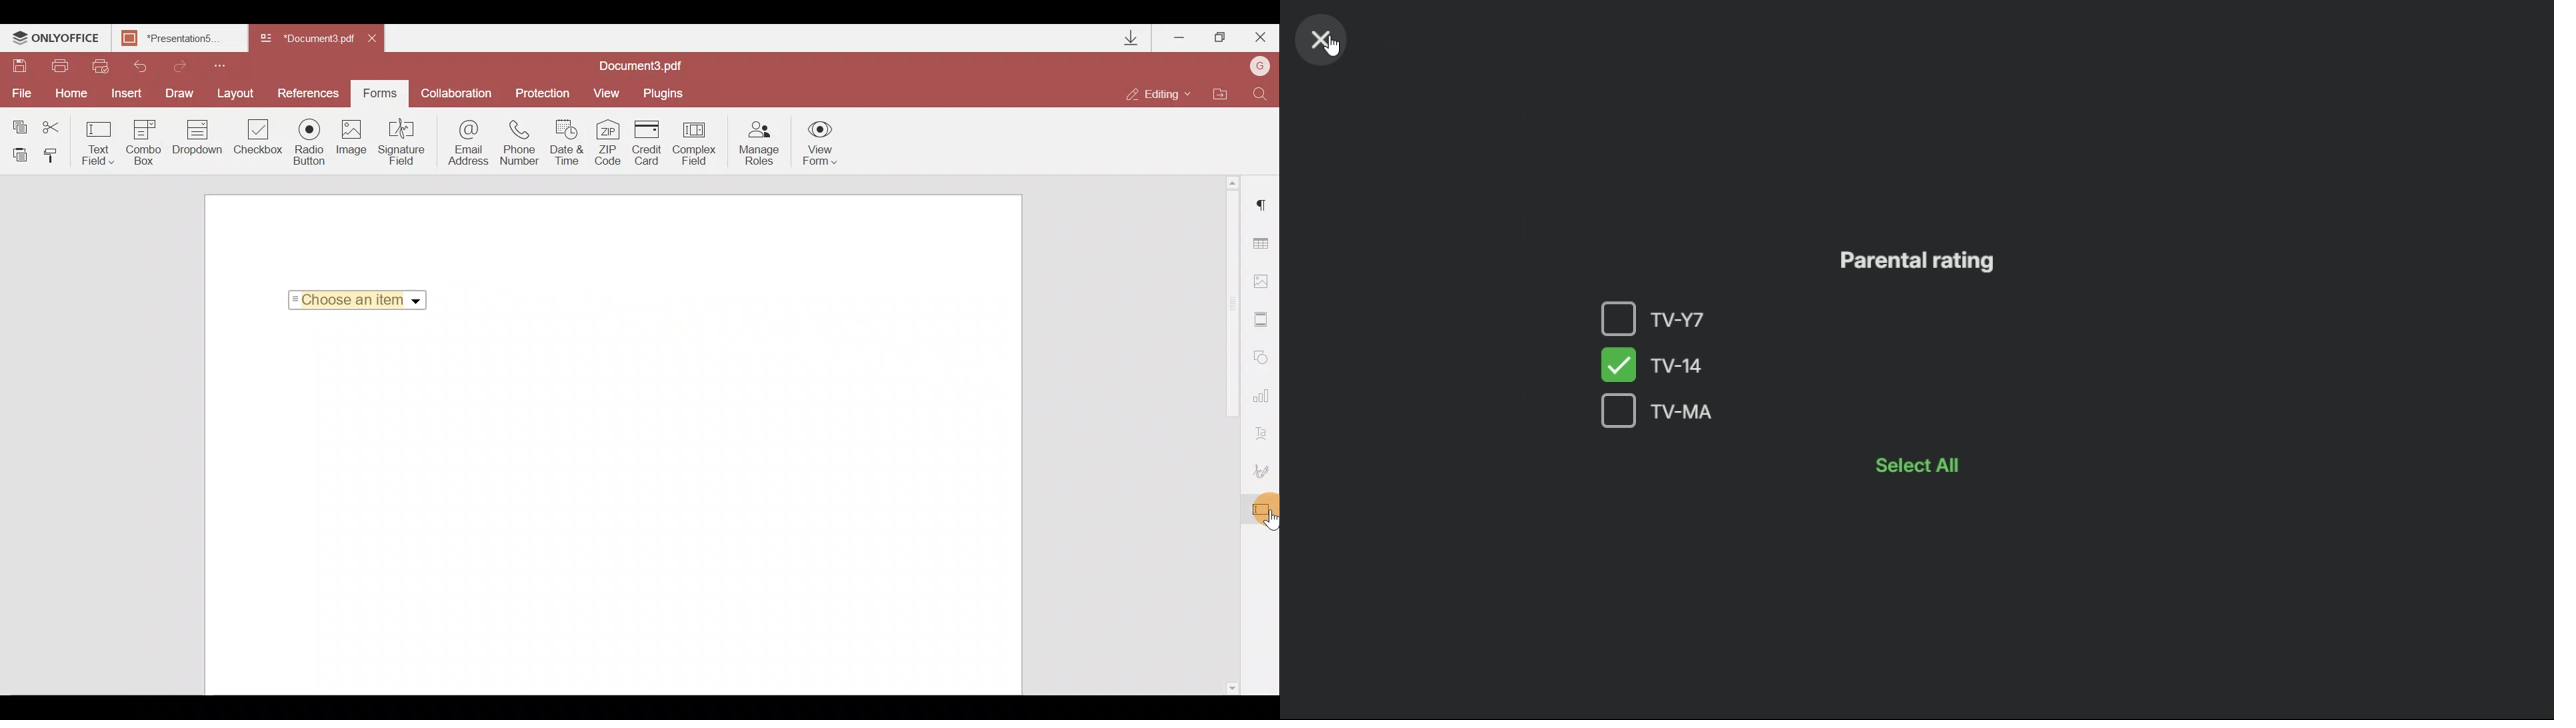 The height and width of the screenshot is (728, 2576). Describe the element at coordinates (1265, 203) in the screenshot. I see `Paragraph settings` at that location.